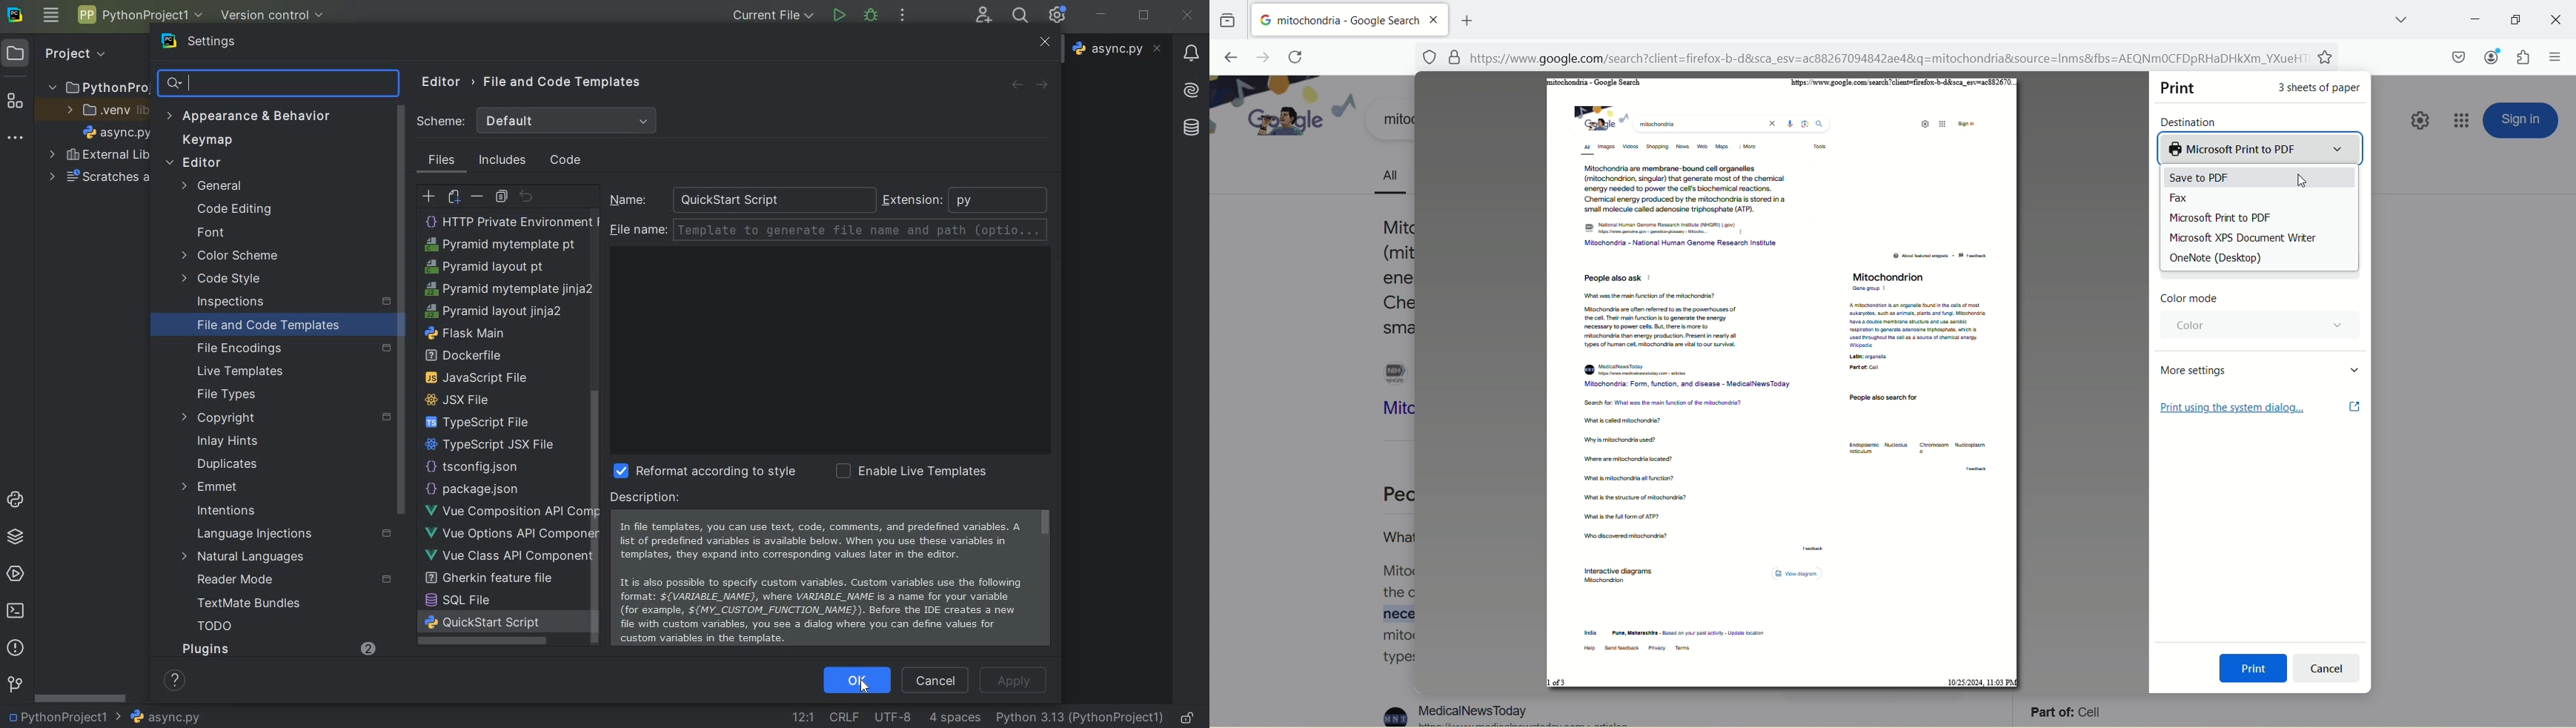  What do you see at coordinates (2321, 91) in the screenshot?
I see `3 sheets of paper` at bounding box center [2321, 91].